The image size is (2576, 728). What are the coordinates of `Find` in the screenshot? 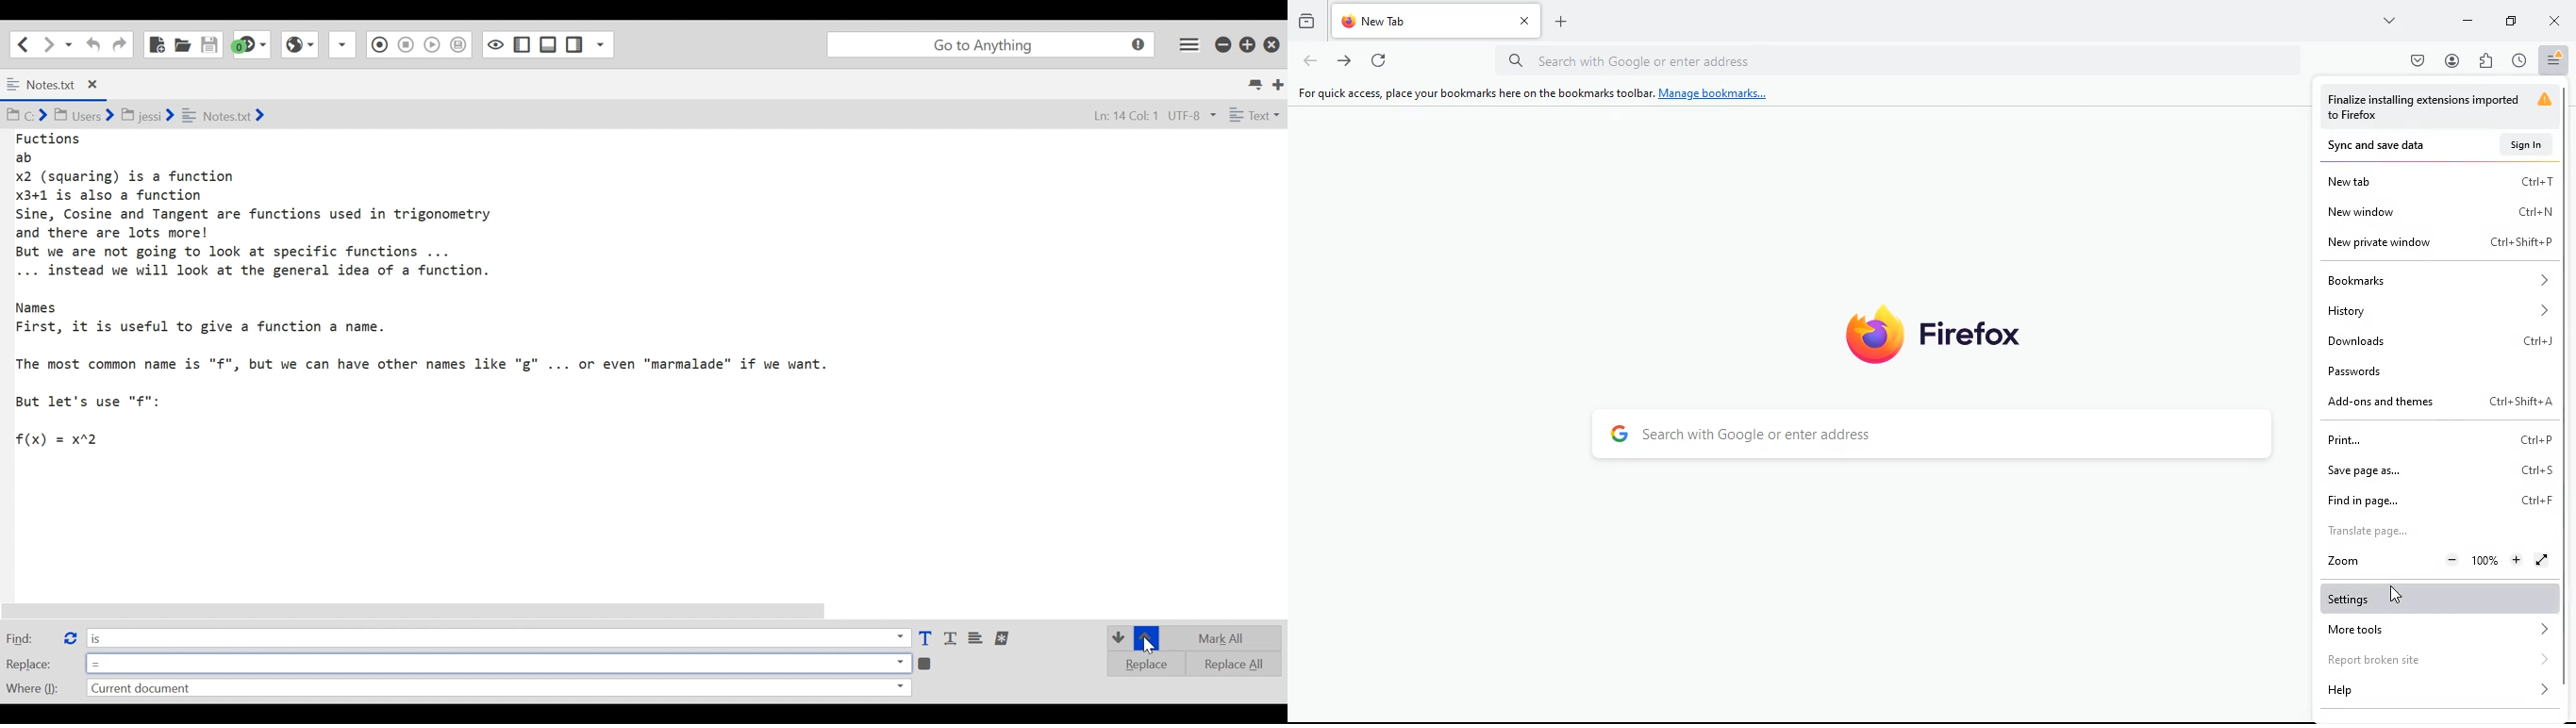 It's located at (29, 638).